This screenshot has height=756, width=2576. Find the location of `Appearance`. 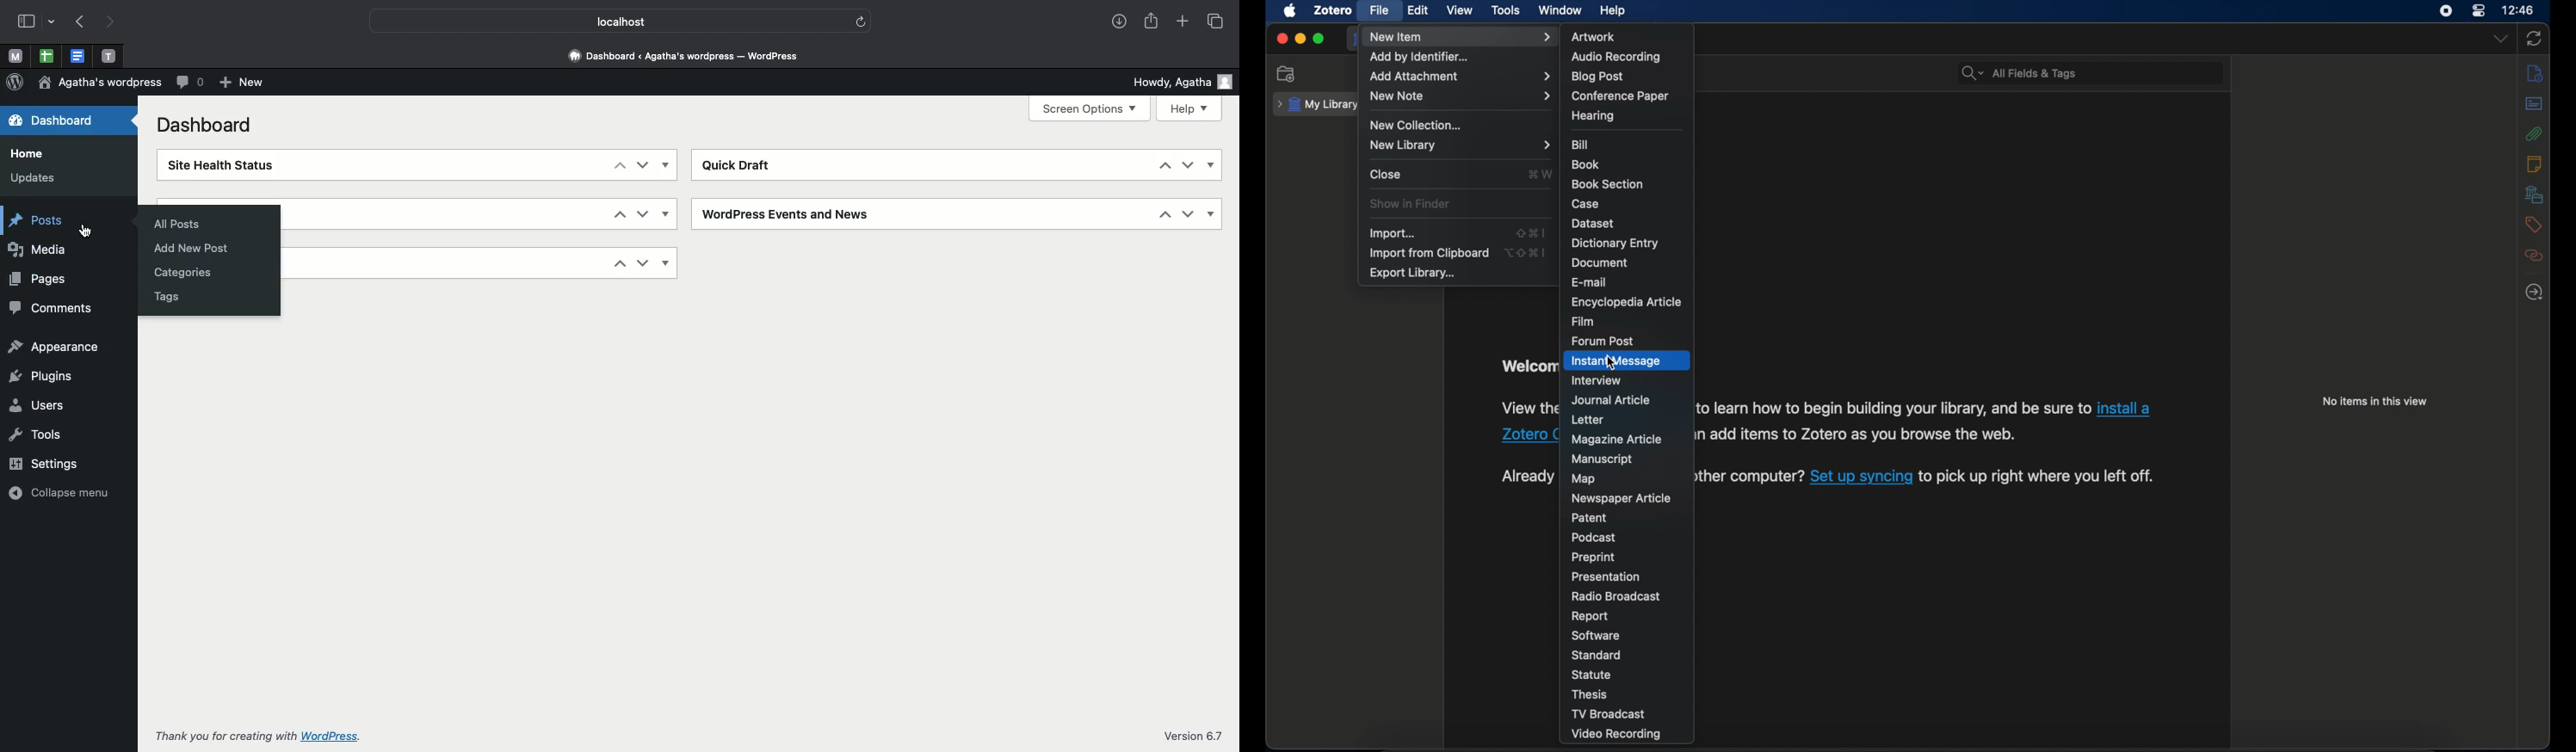

Appearance is located at coordinates (59, 345).